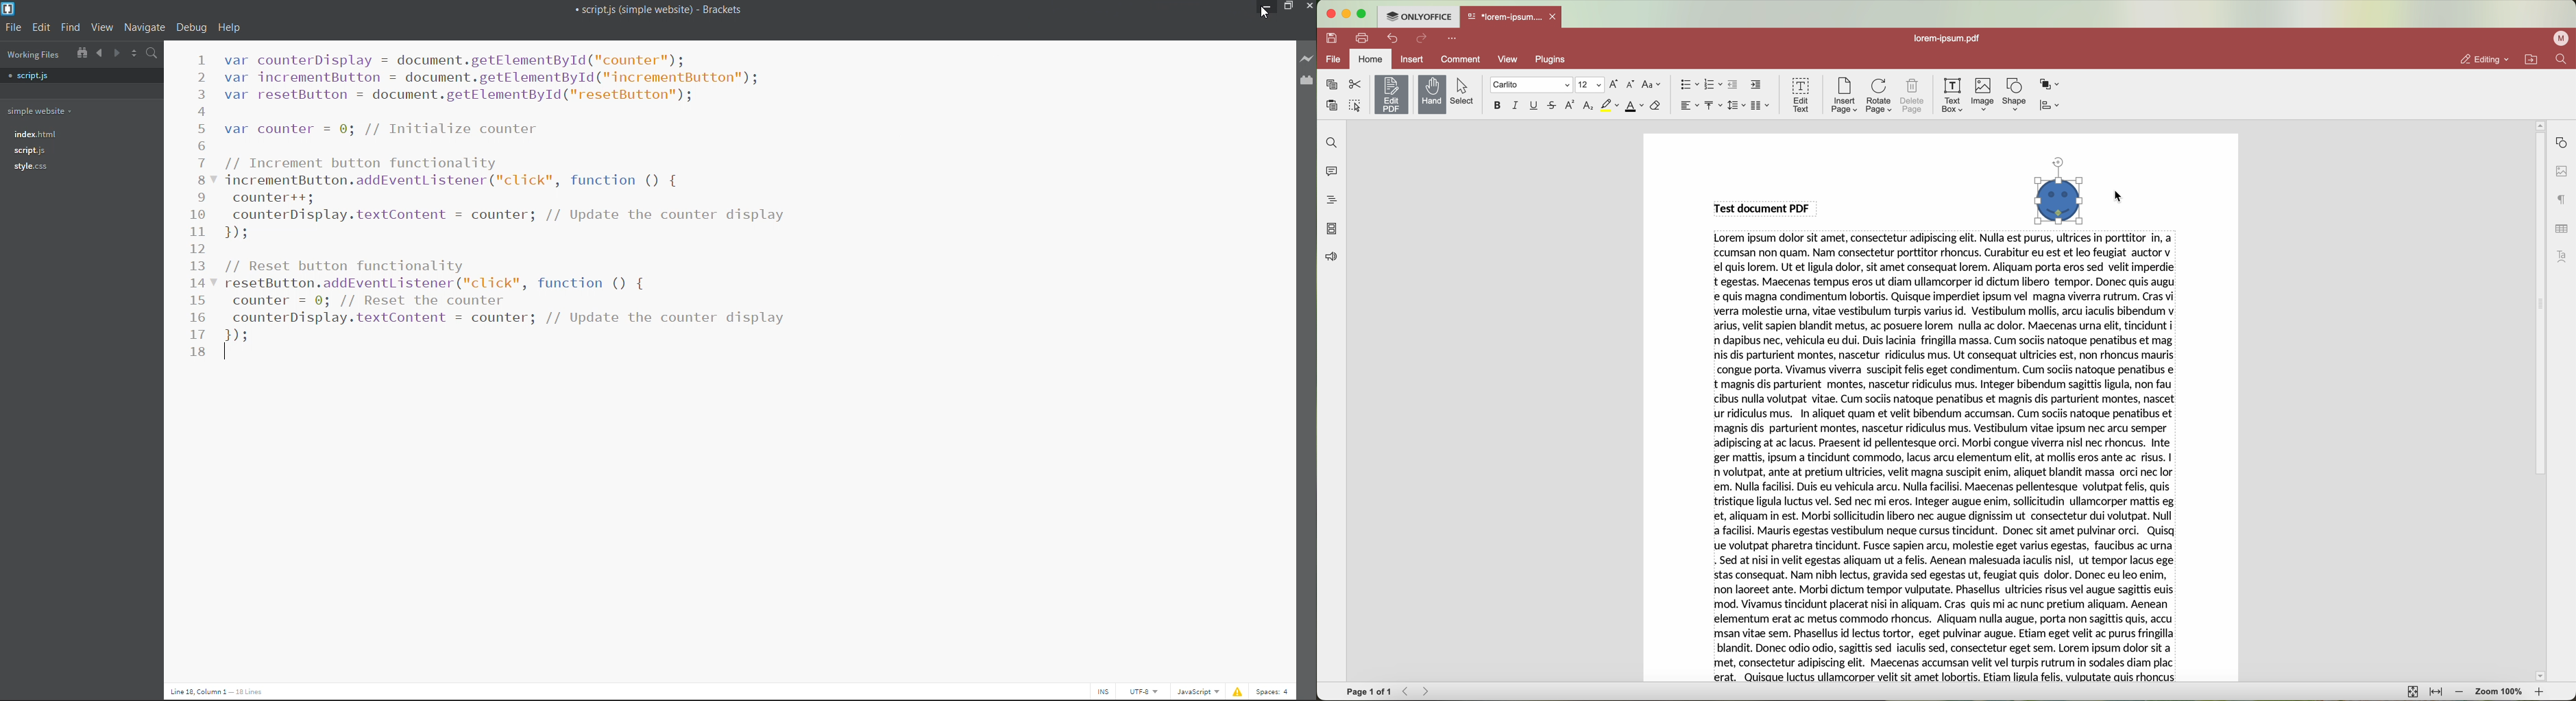 The height and width of the screenshot is (728, 2576). I want to click on italic, so click(1514, 105).